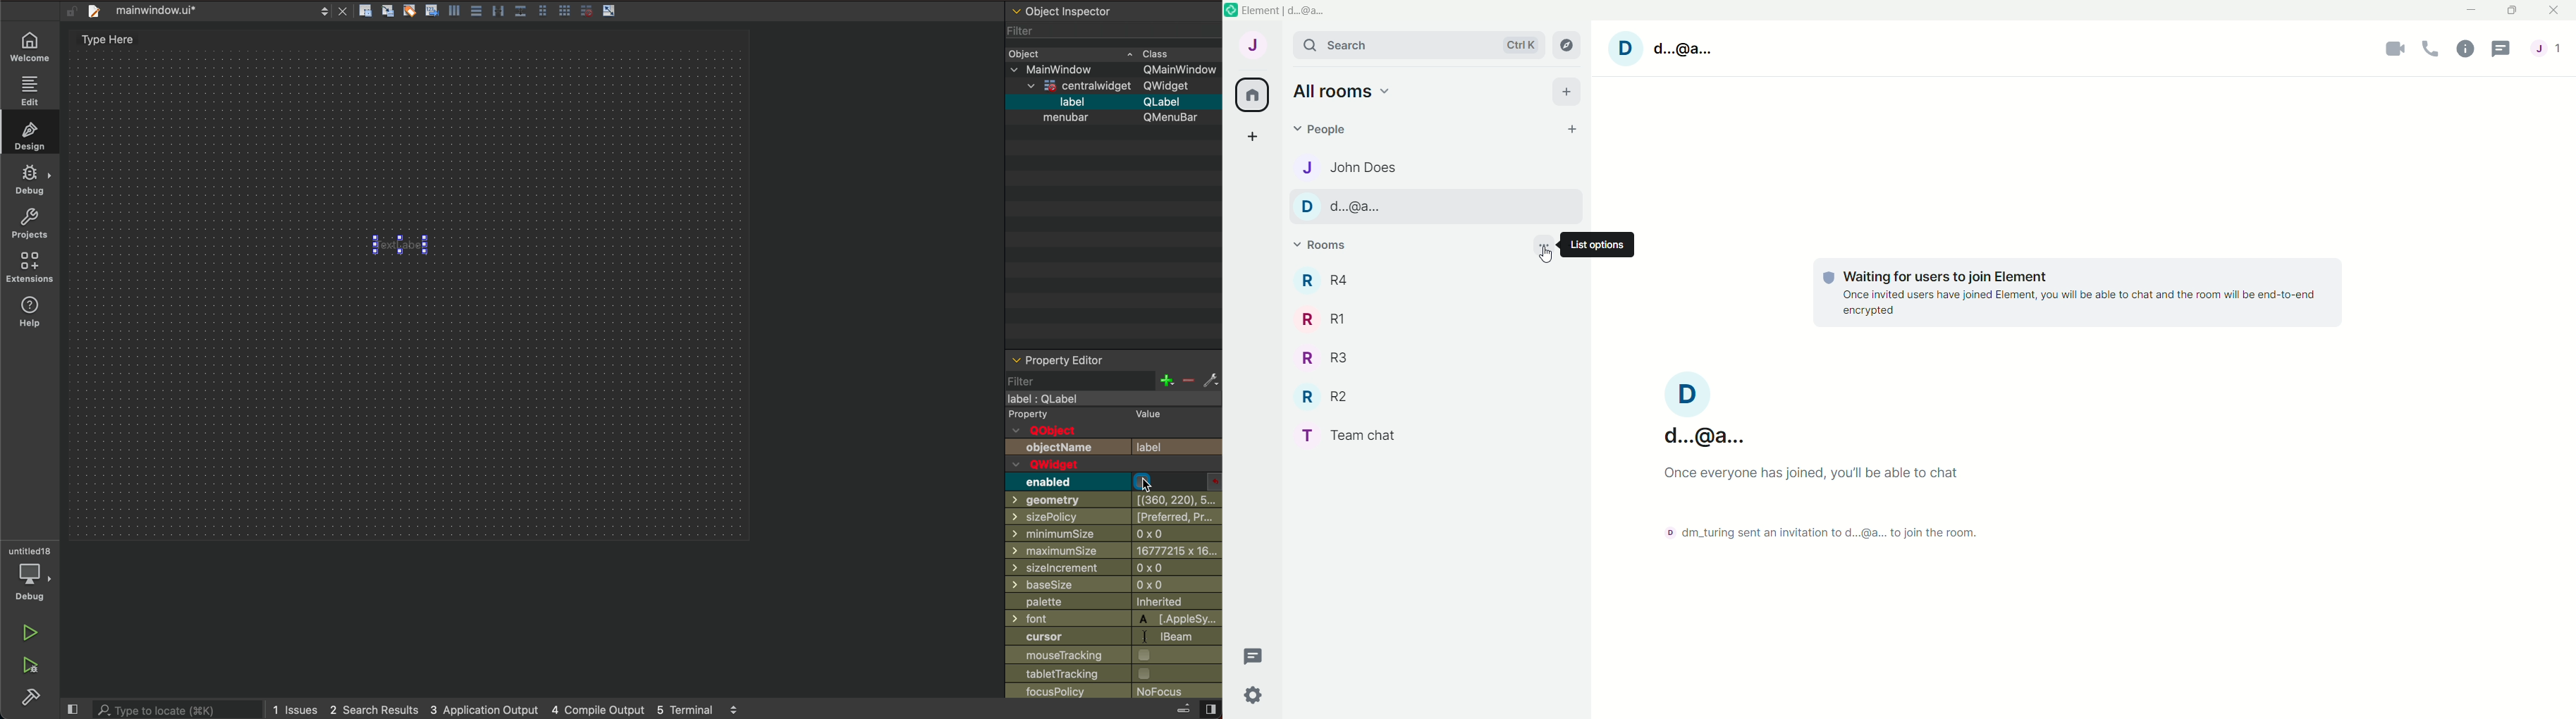 Image resolution: width=2576 pixels, height=728 pixels. I want to click on checkbox, so click(1144, 674).